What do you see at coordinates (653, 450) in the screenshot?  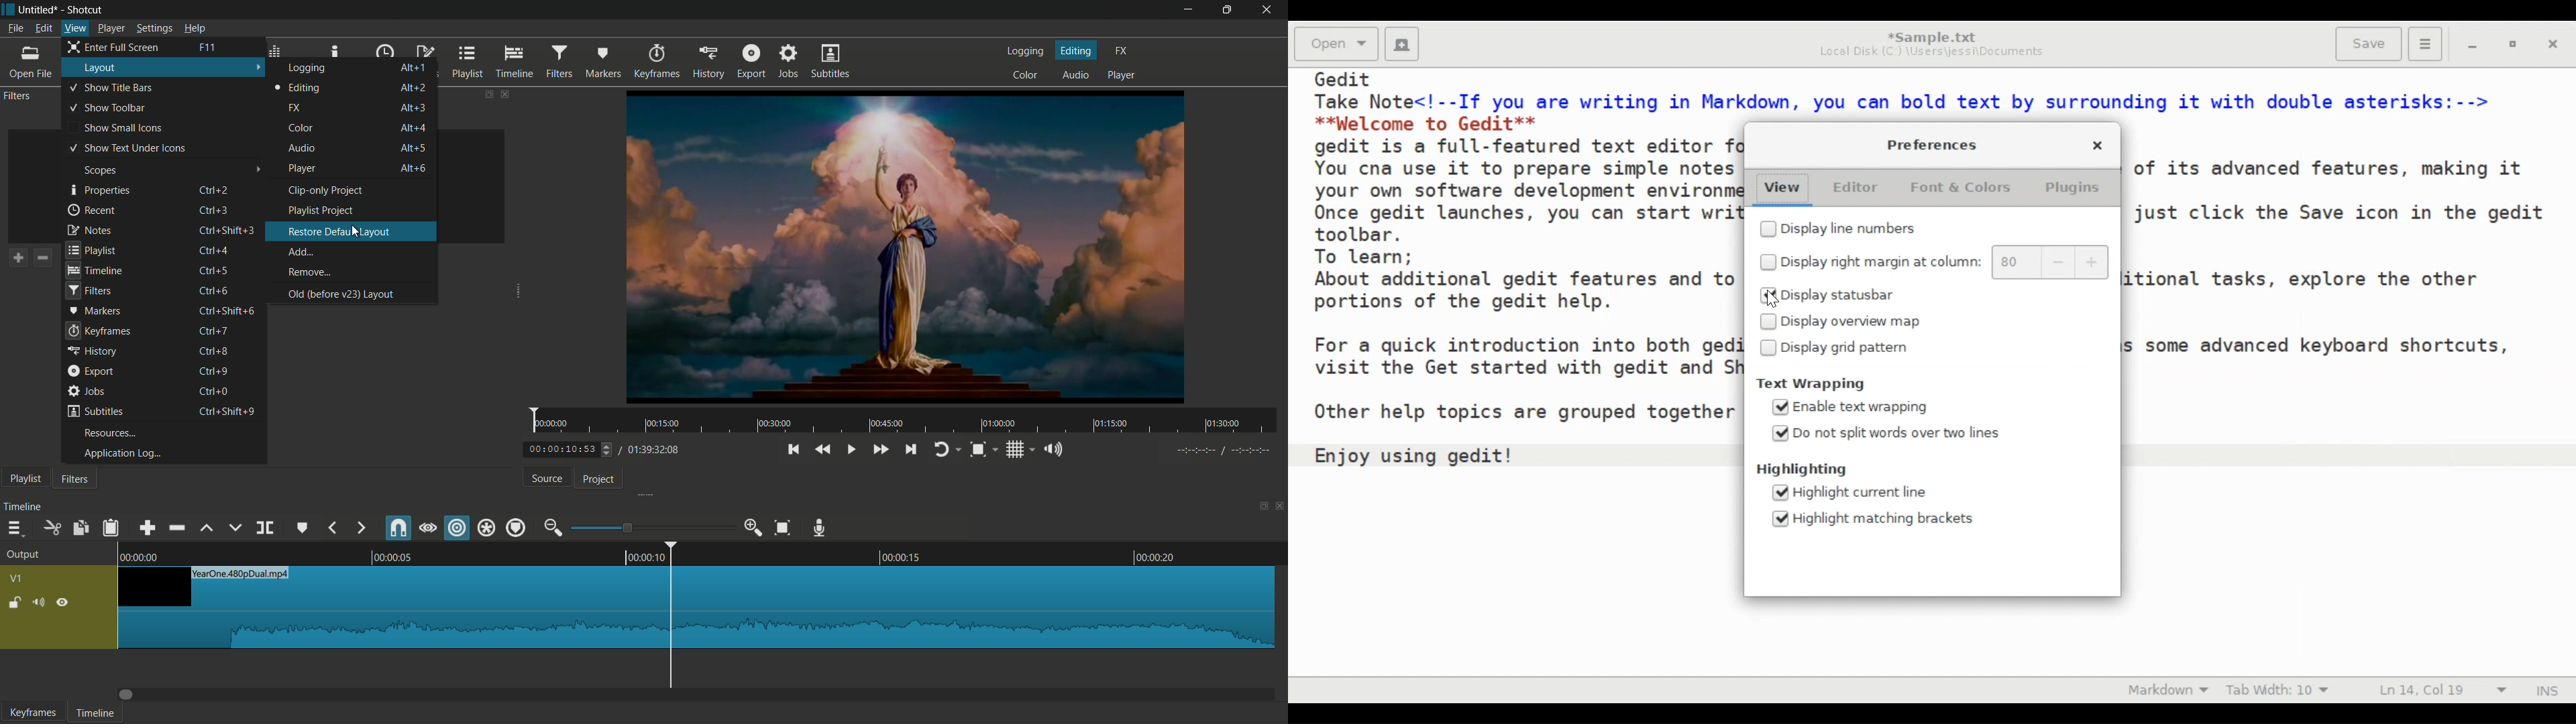 I see `total time` at bounding box center [653, 450].